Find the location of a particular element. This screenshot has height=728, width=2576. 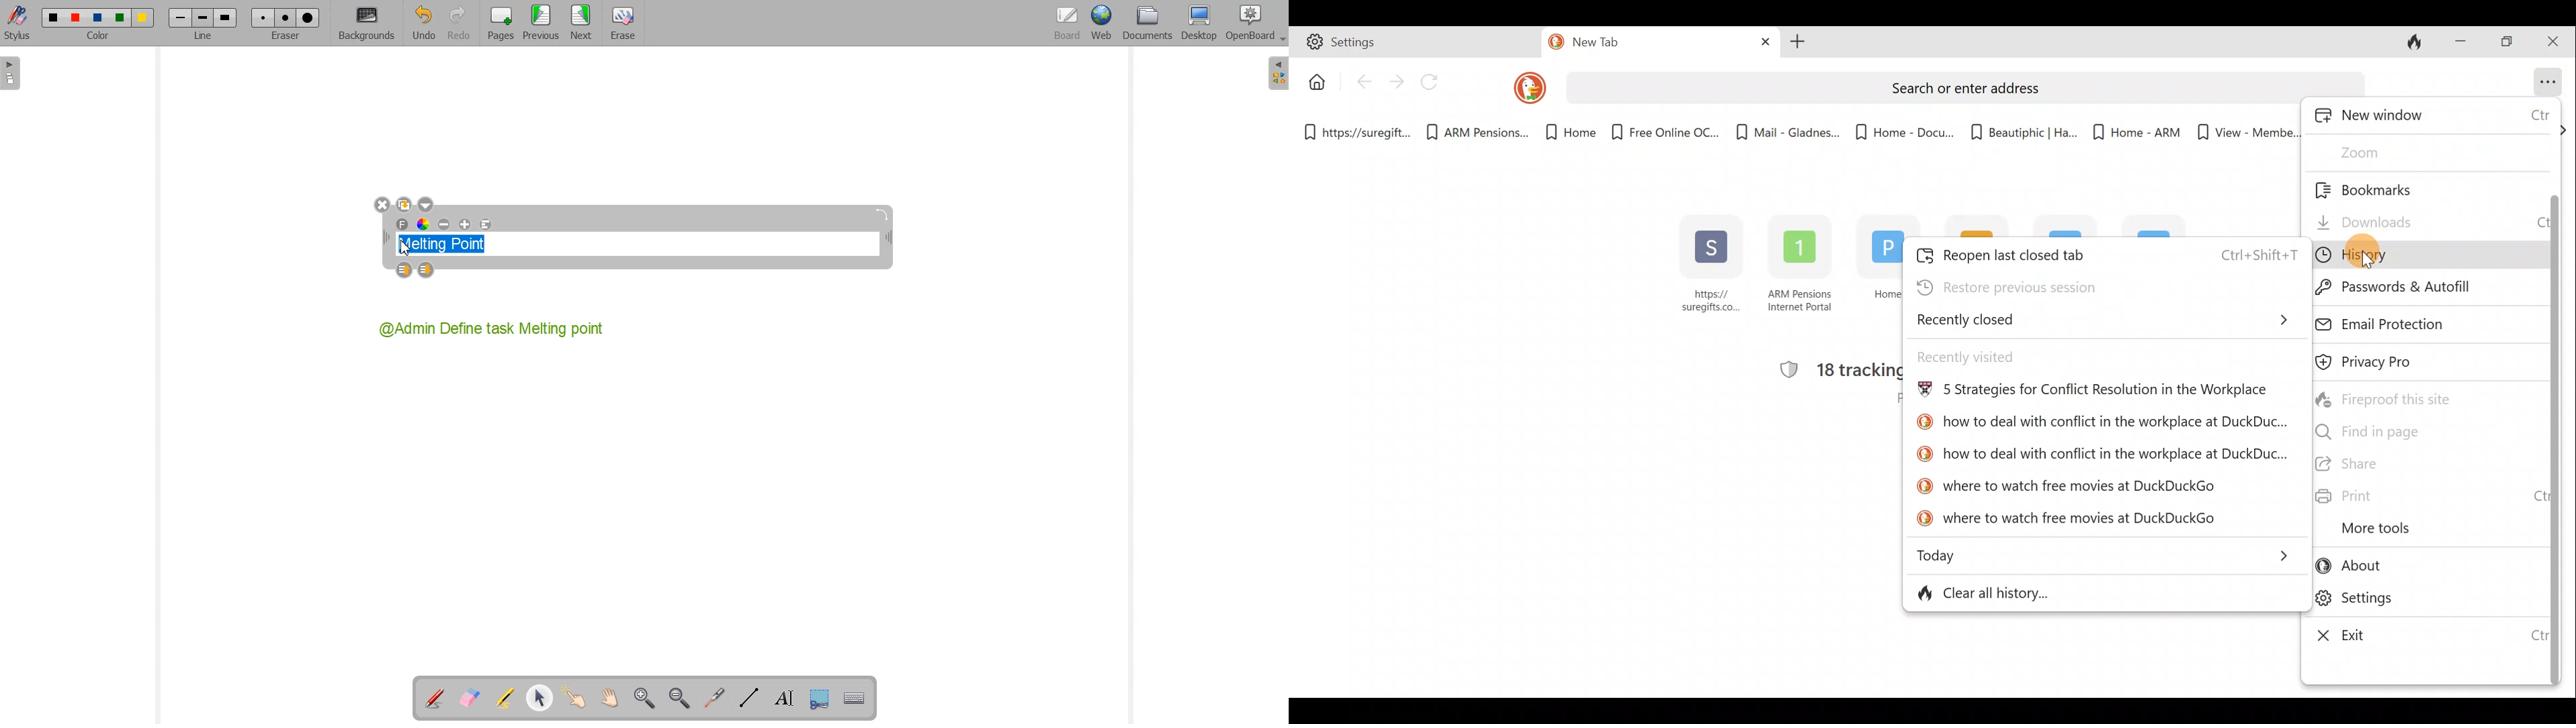

Exit is located at coordinates (2423, 636).